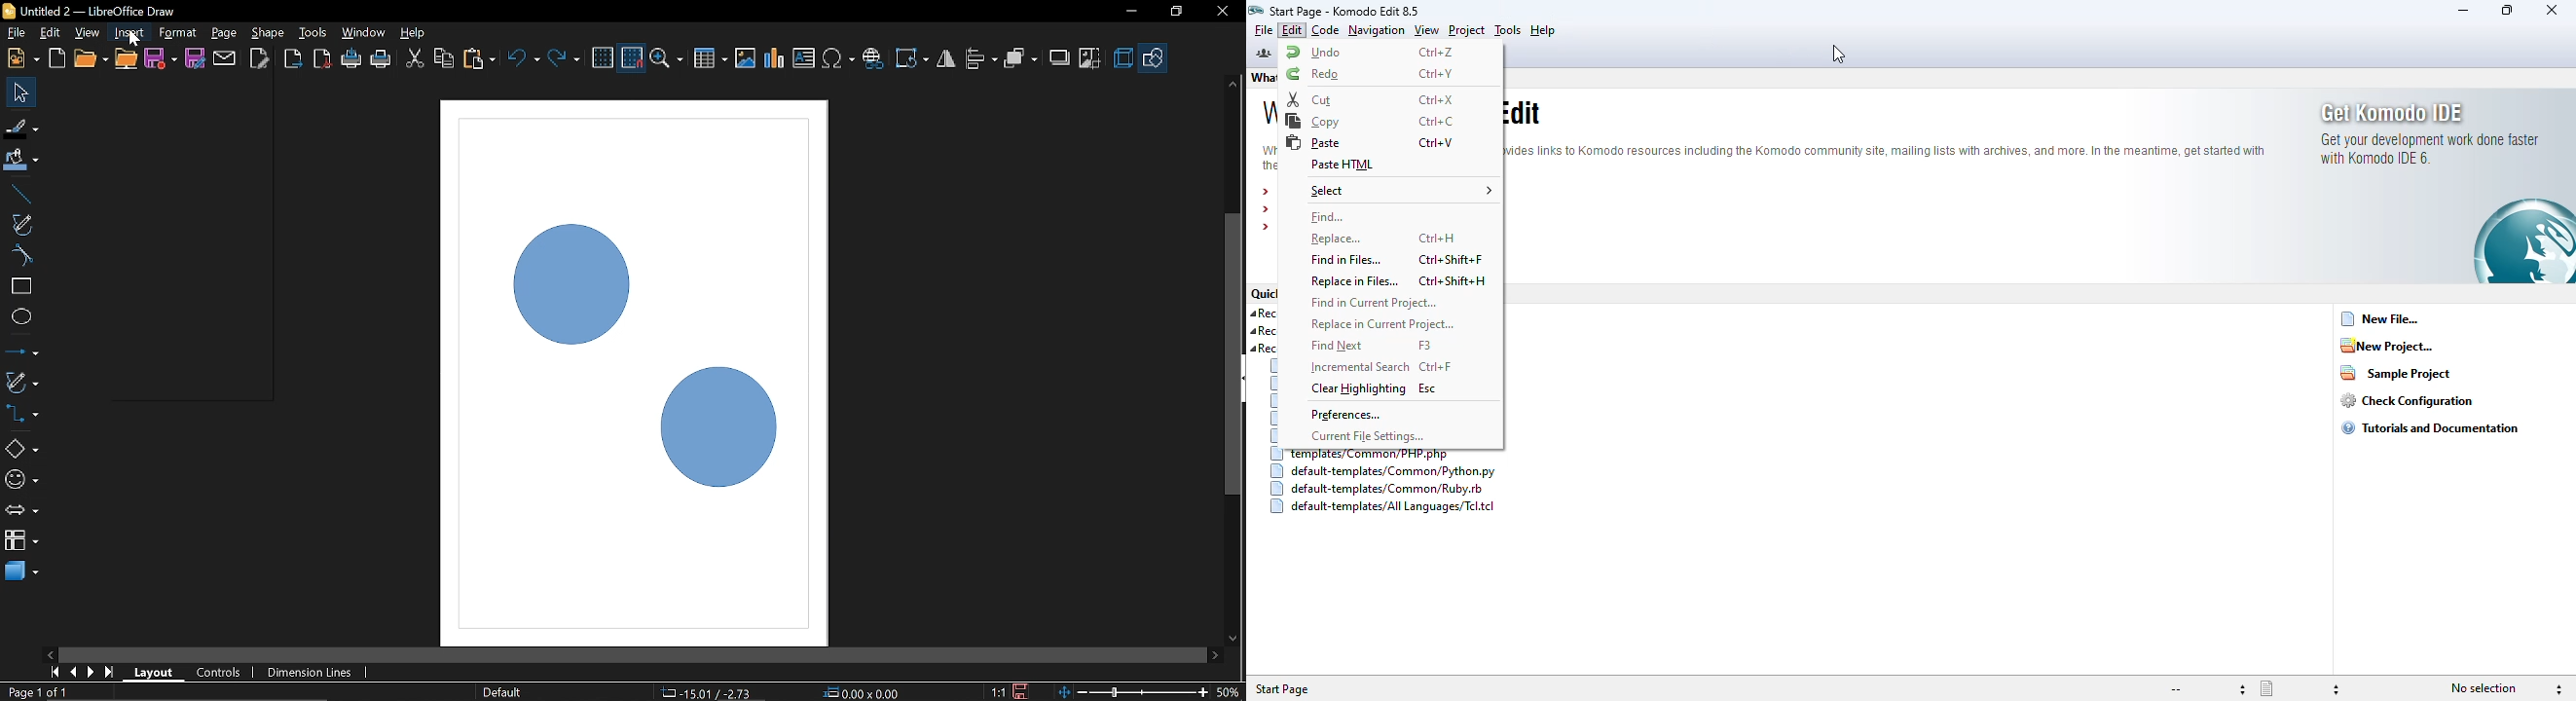  What do you see at coordinates (840, 58) in the screenshot?
I see `Insert symbol` at bounding box center [840, 58].